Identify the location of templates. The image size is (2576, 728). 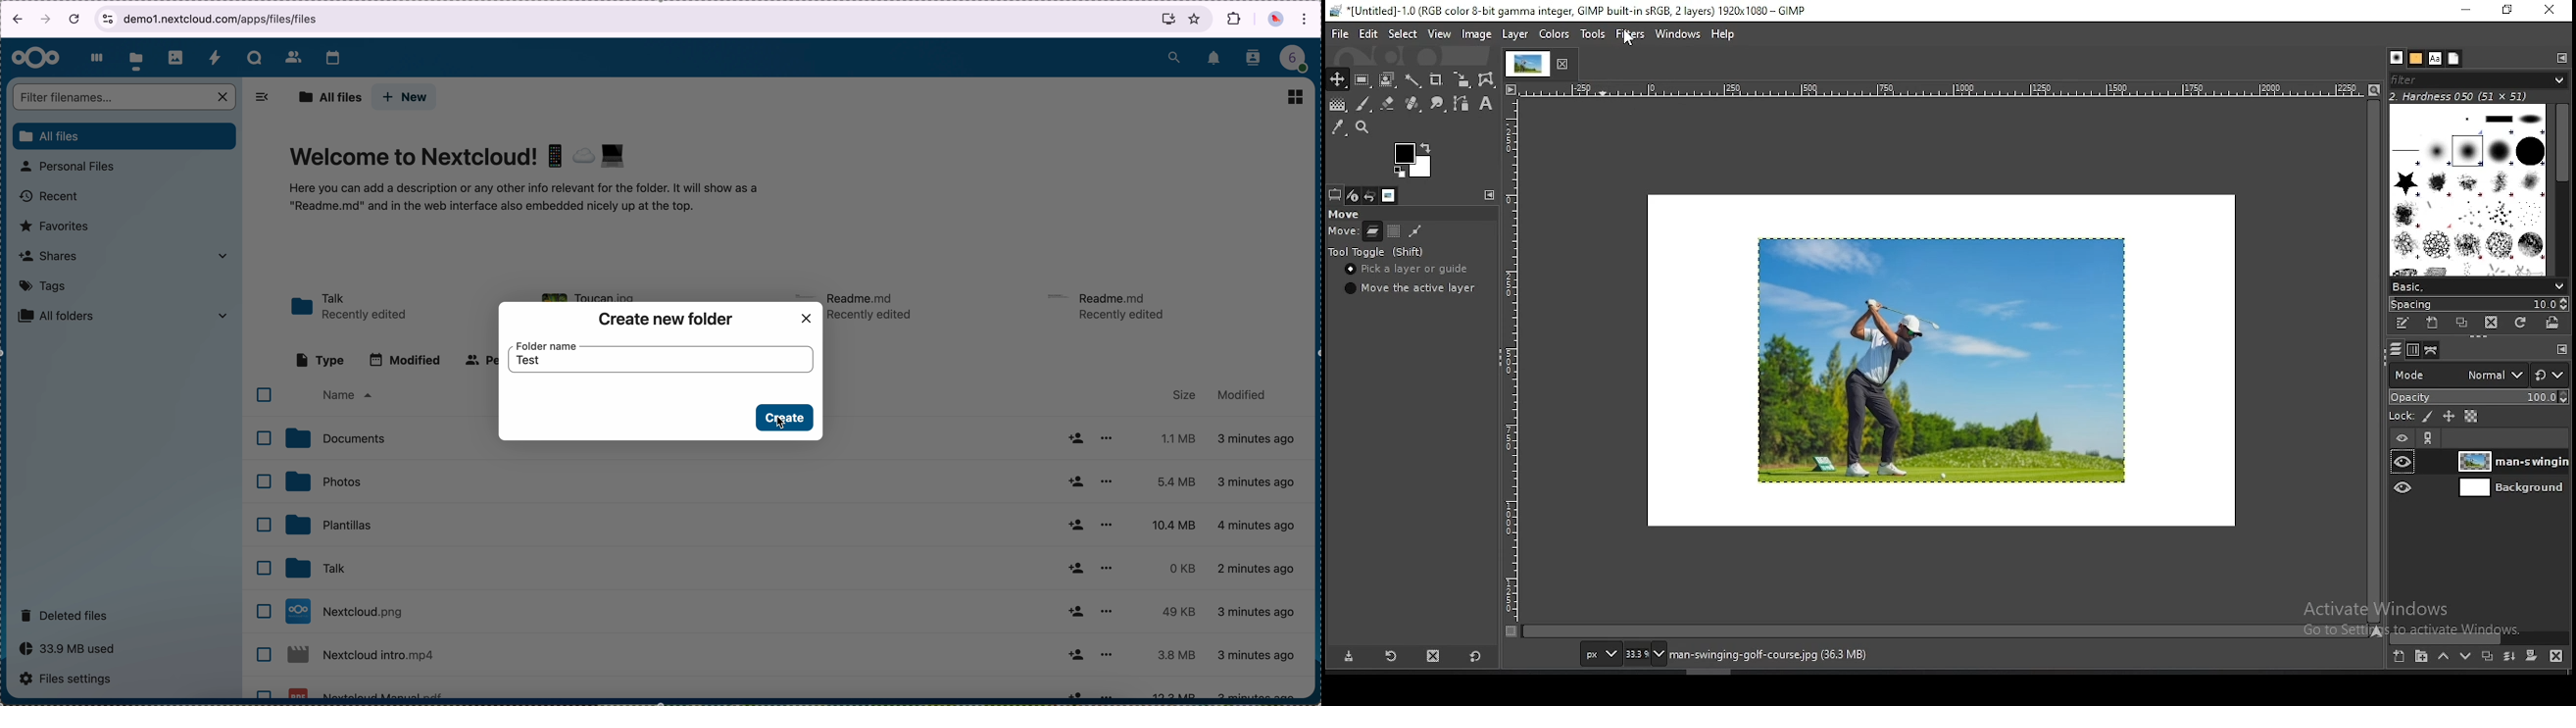
(330, 524).